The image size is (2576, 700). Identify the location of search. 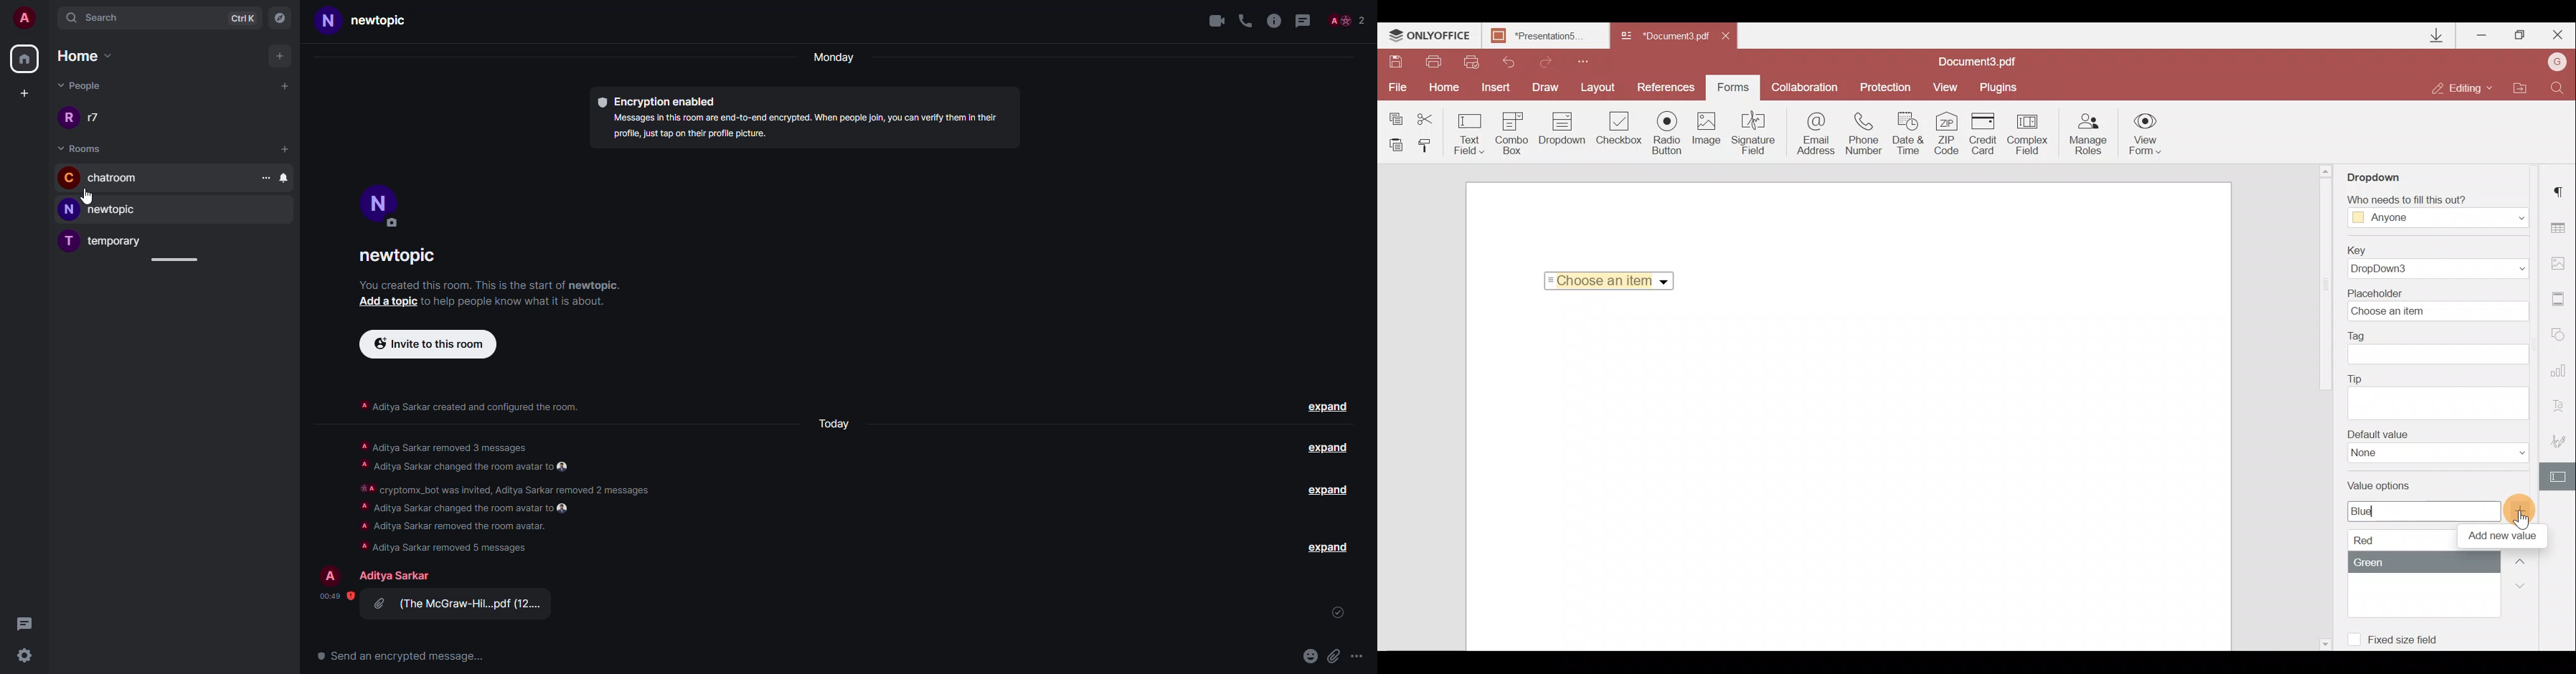
(96, 16).